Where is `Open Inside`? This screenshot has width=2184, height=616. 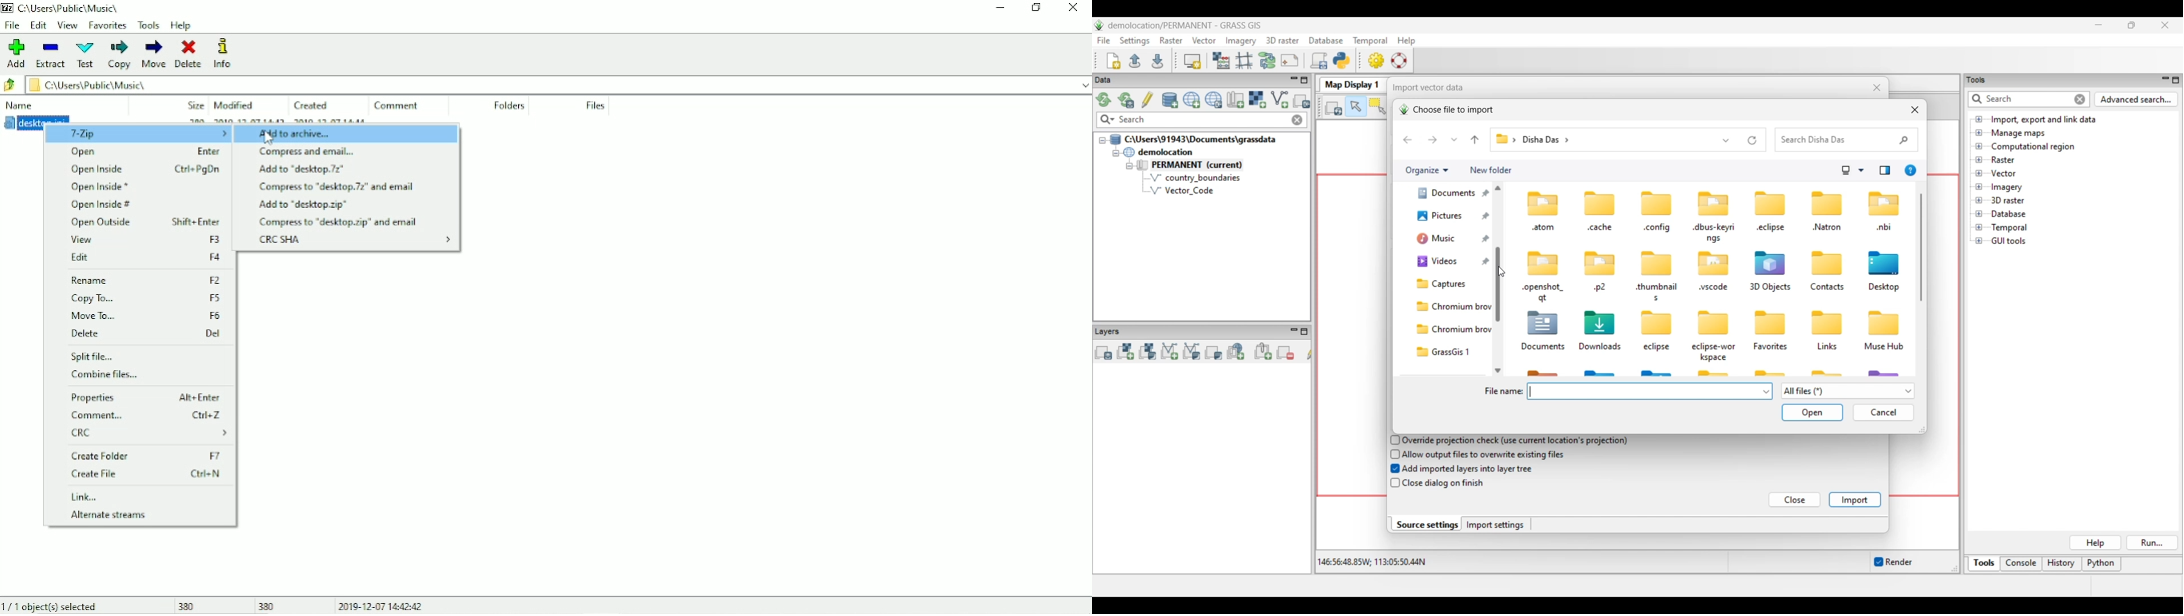
Open Inside is located at coordinates (145, 169).